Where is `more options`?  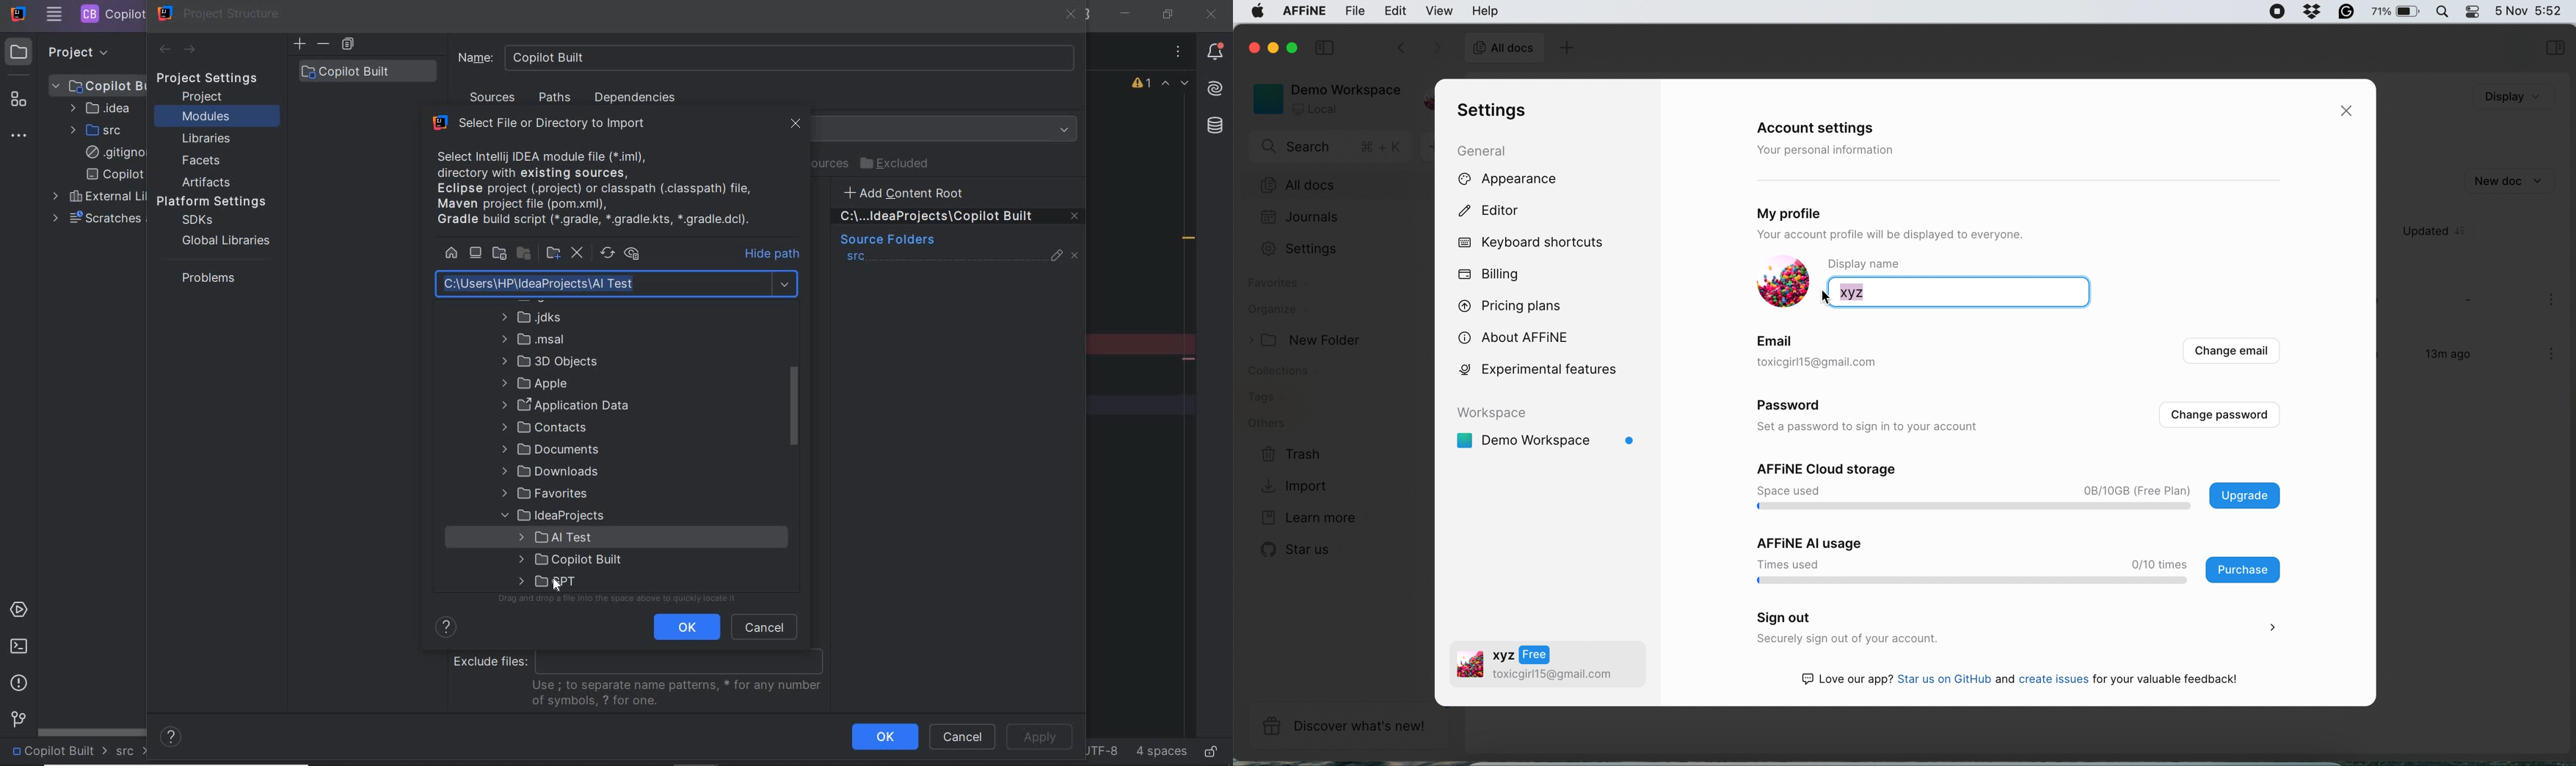
more options is located at coordinates (2554, 301).